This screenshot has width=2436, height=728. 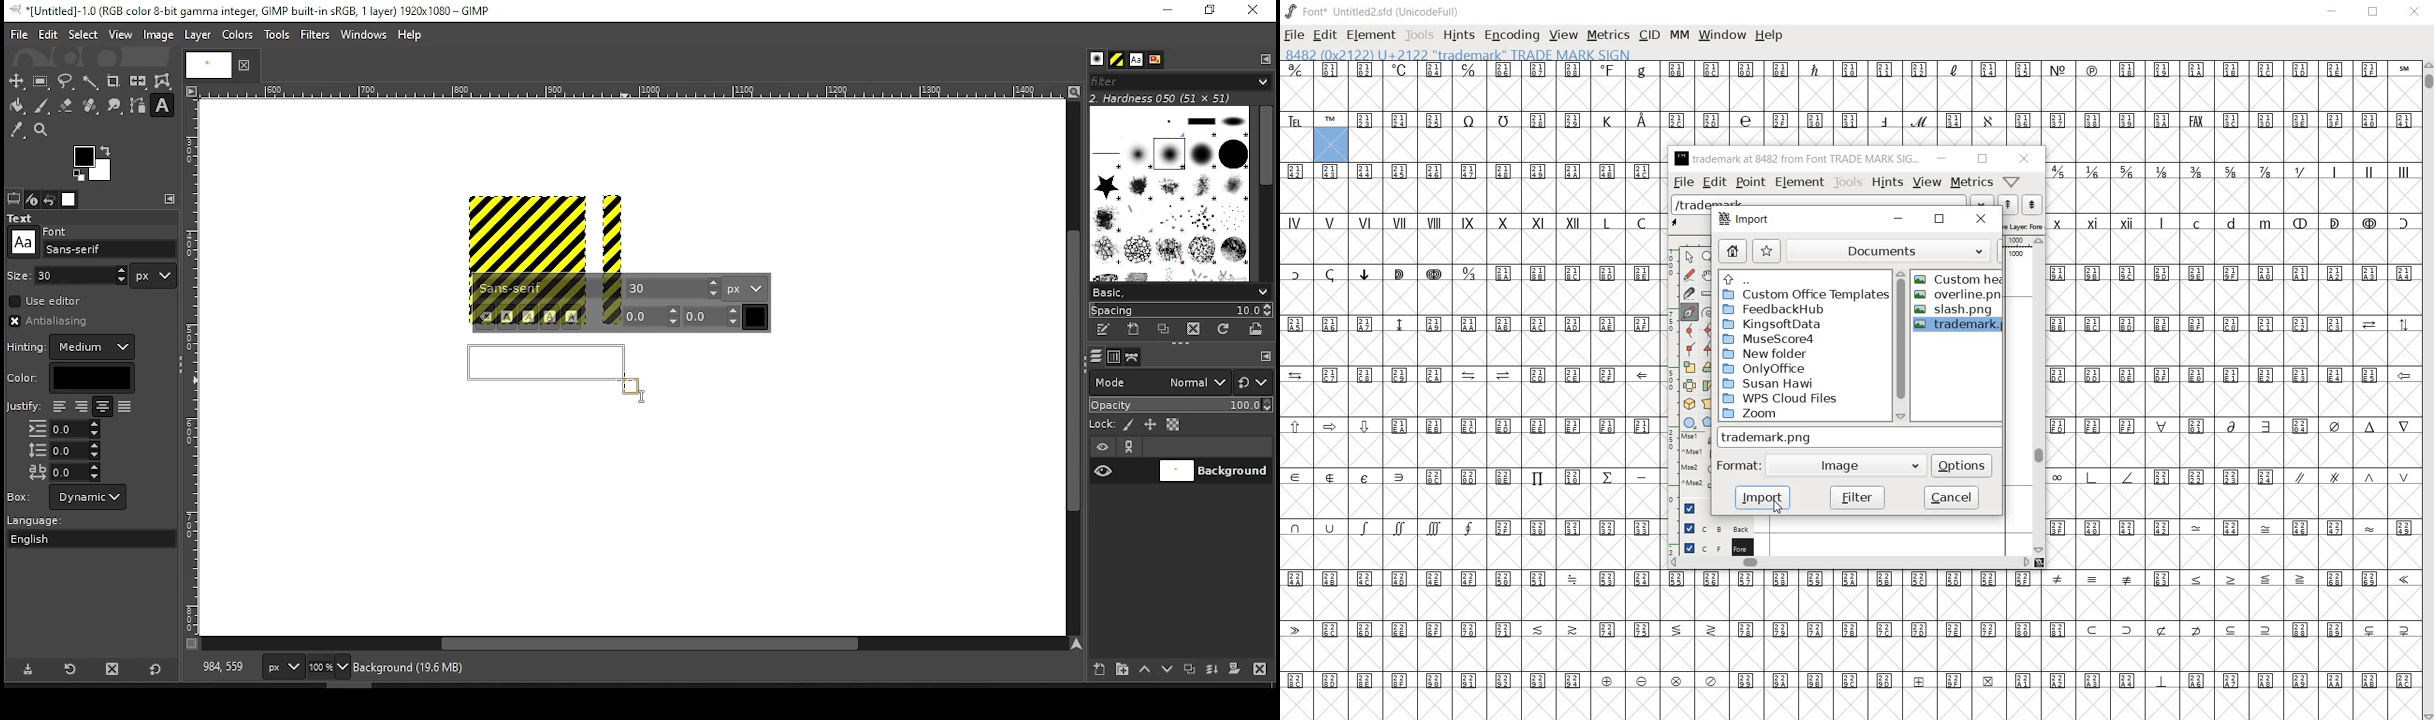 What do you see at coordinates (1900, 346) in the screenshot?
I see `scrollbar` at bounding box center [1900, 346].